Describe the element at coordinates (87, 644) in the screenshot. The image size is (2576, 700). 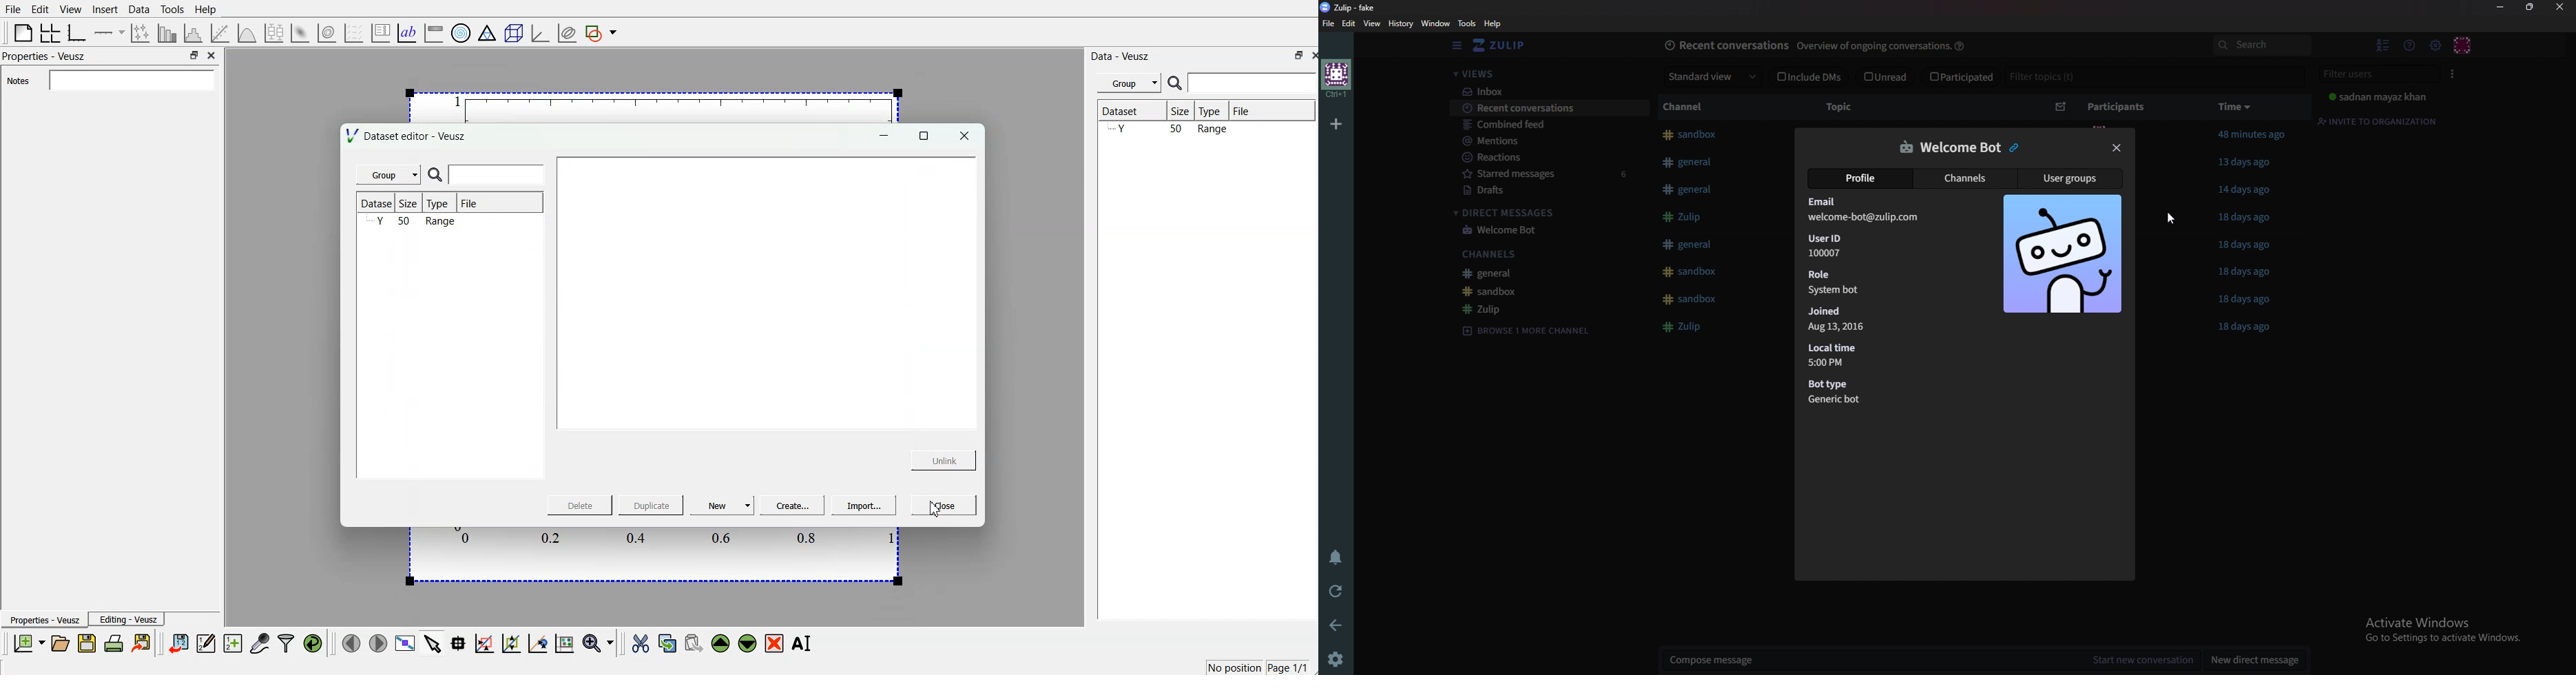
I see `save document` at that location.